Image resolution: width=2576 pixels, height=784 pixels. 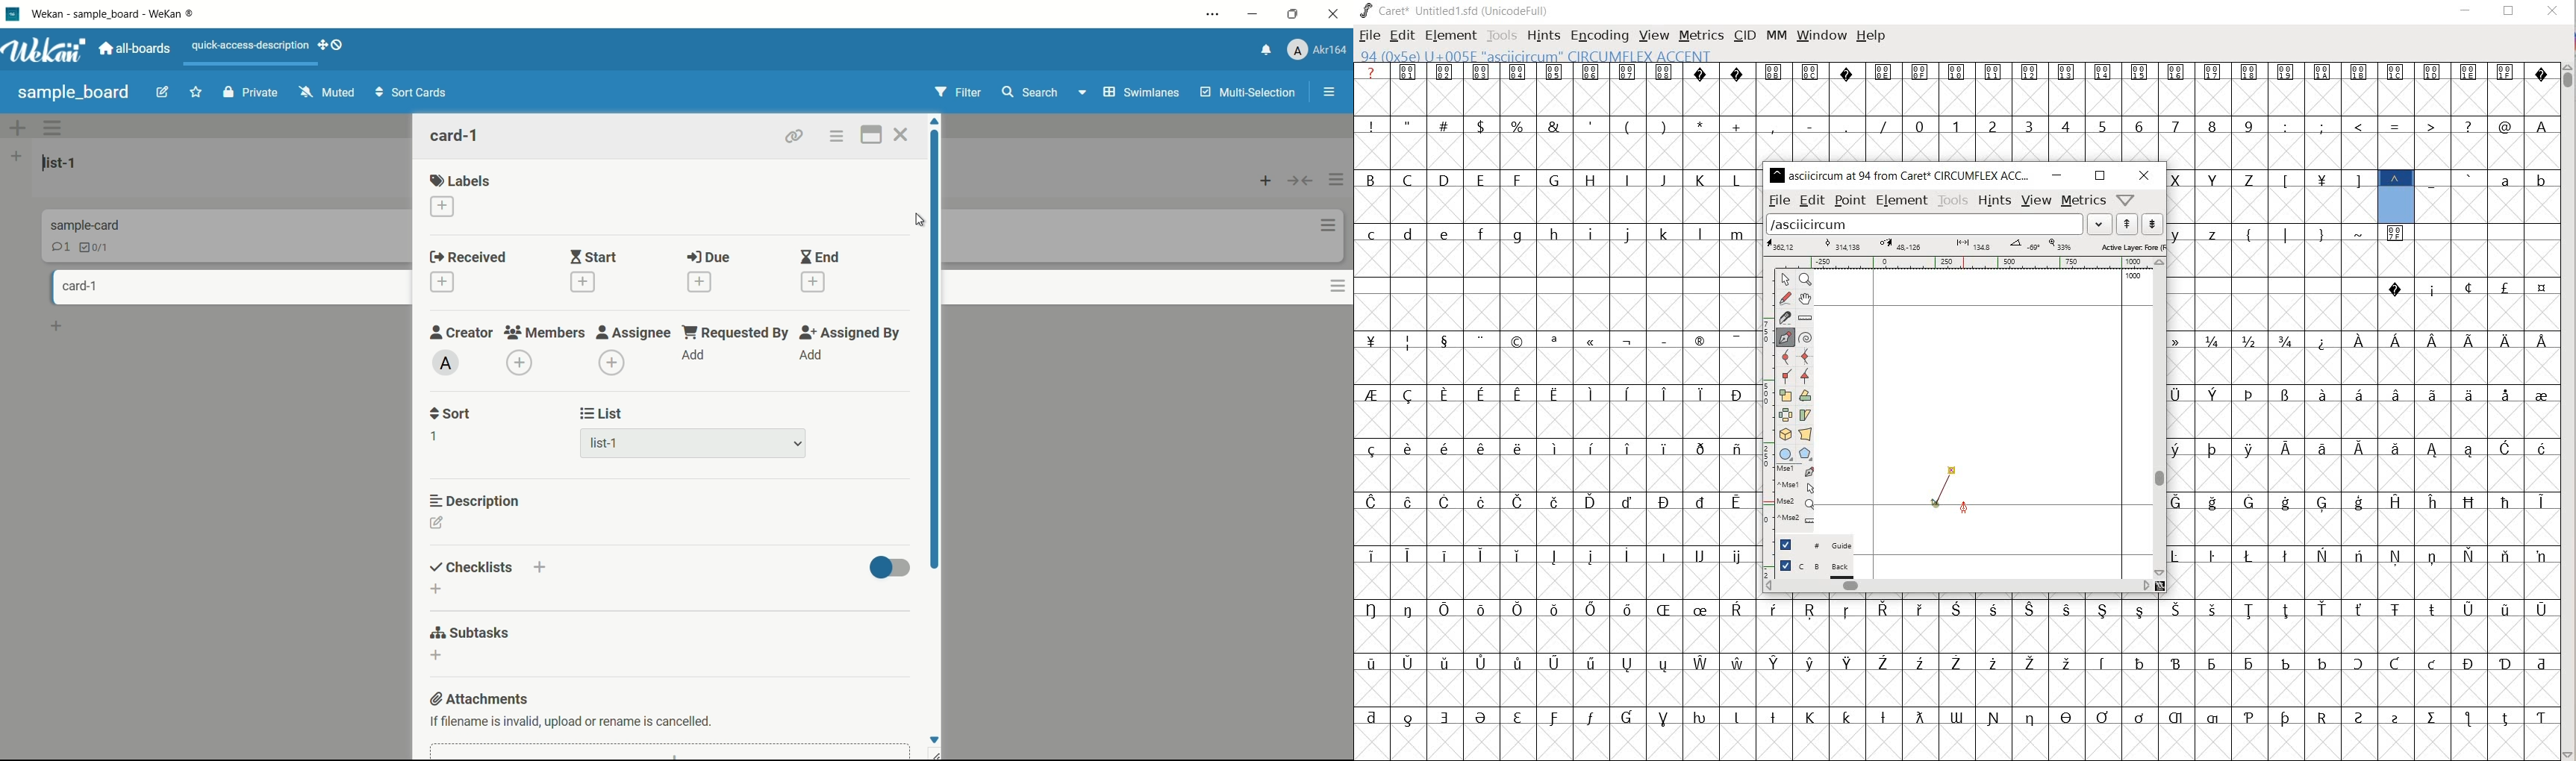 What do you see at coordinates (60, 163) in the screenshot?
I see `list-1` at bounding box center [60, 163].